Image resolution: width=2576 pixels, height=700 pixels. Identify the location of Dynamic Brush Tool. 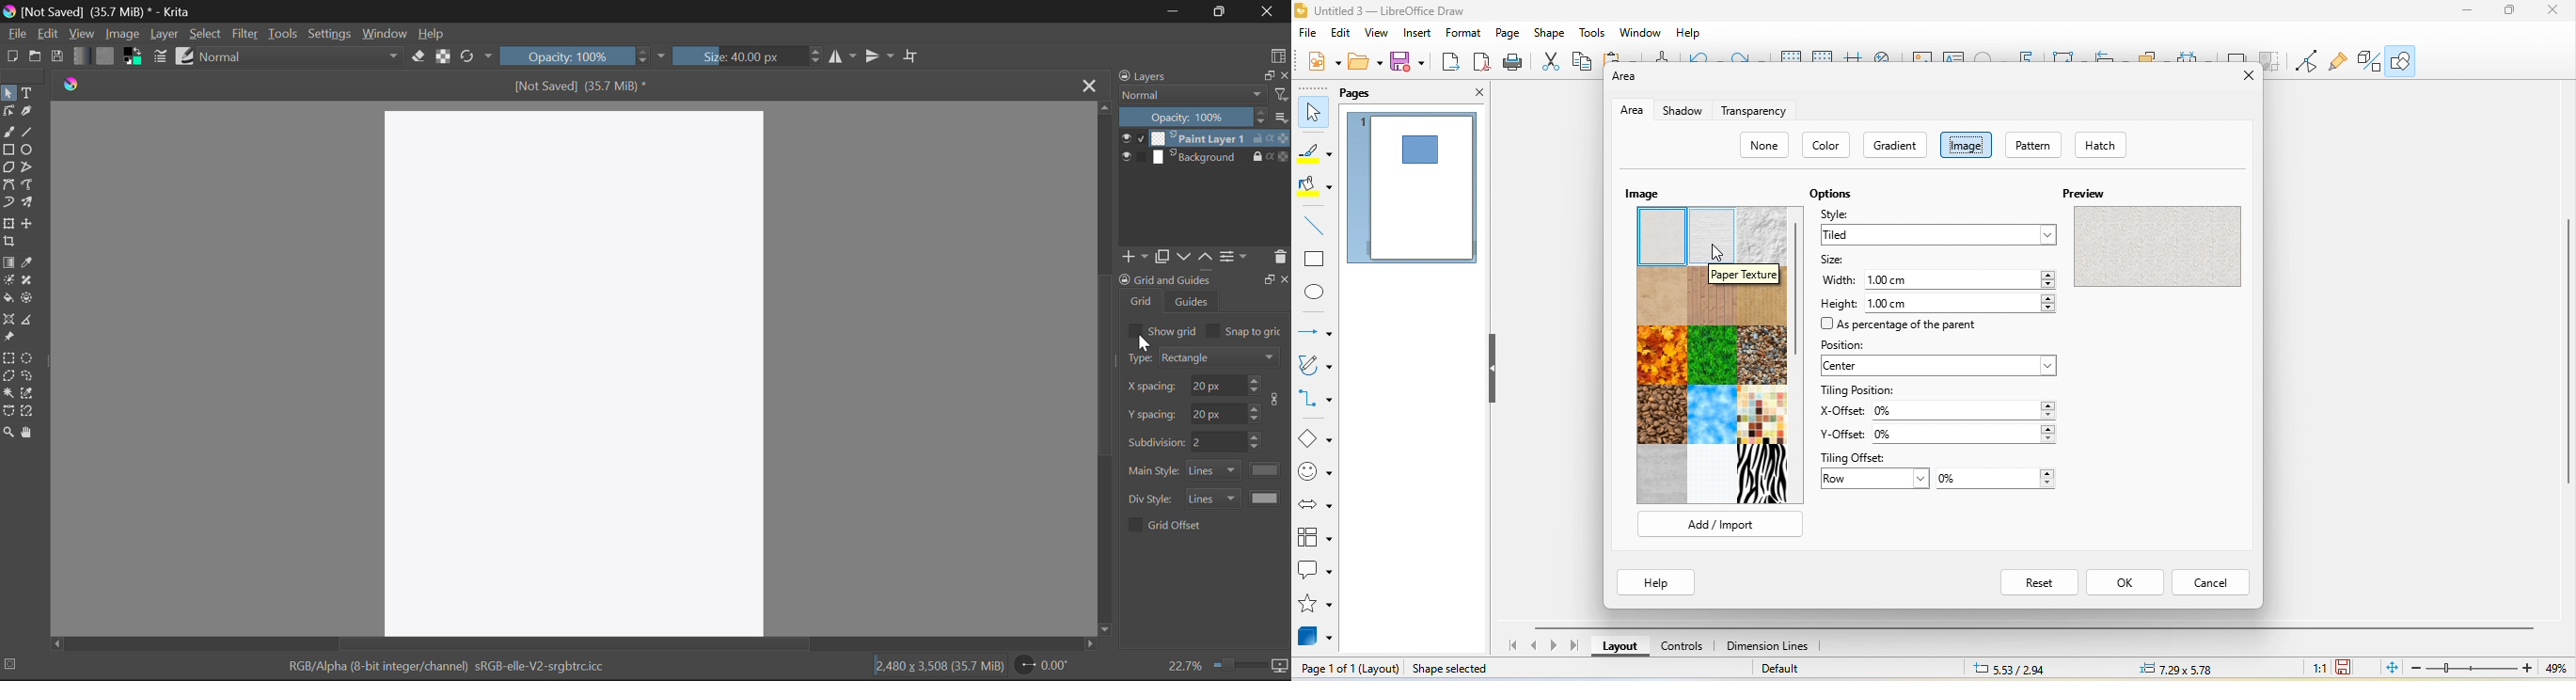
(8, 206).